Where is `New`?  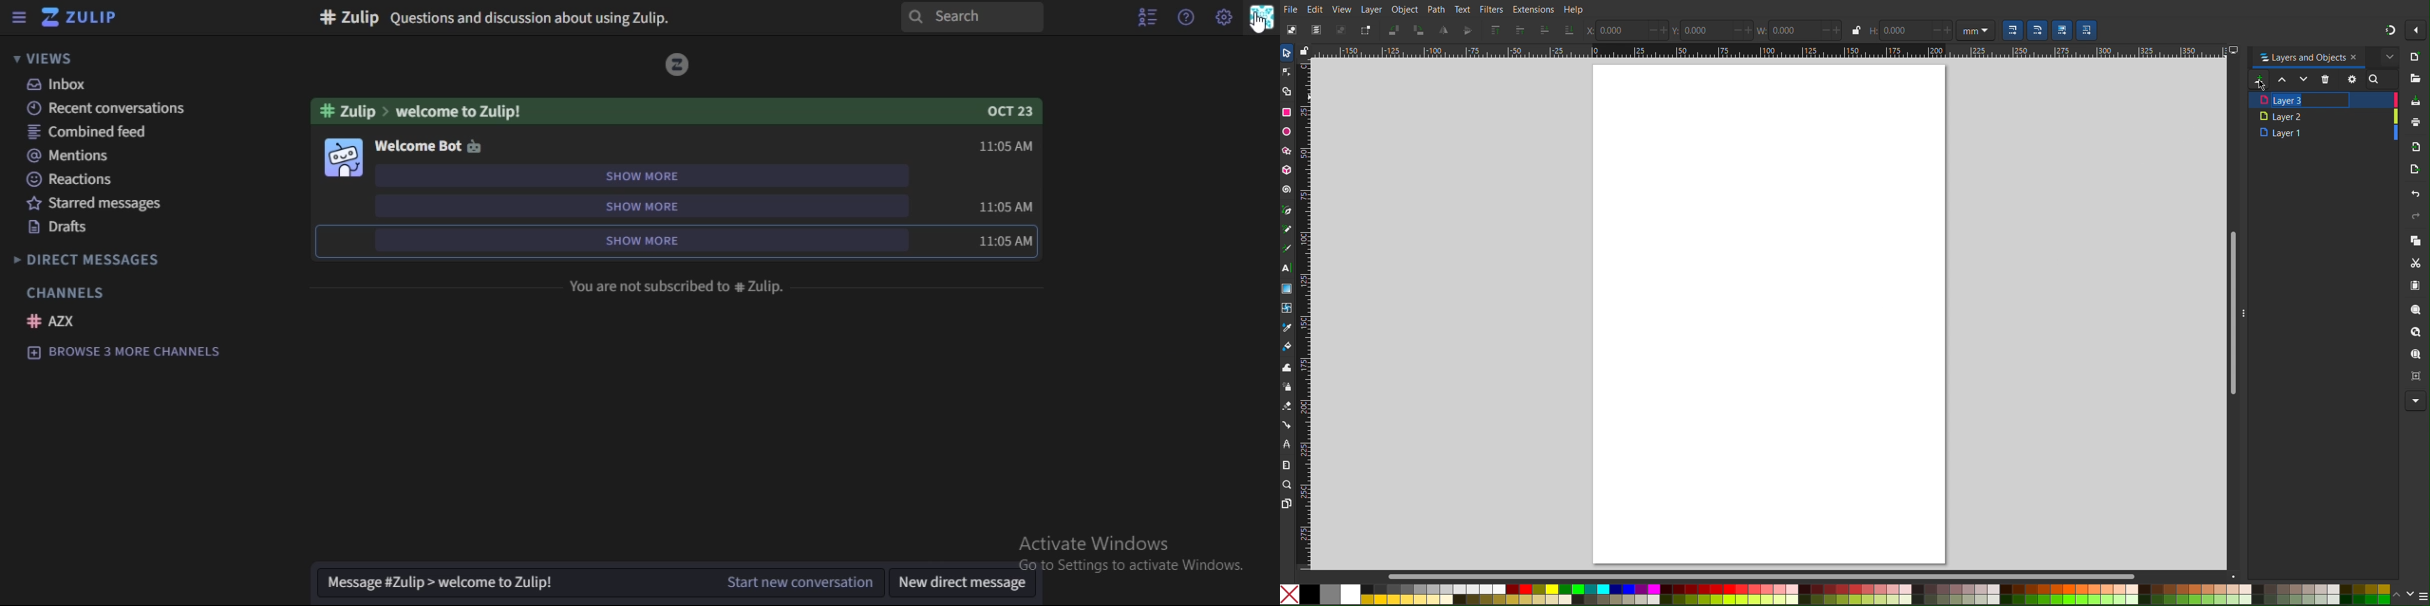
New is located at coordinates (2416, 59).